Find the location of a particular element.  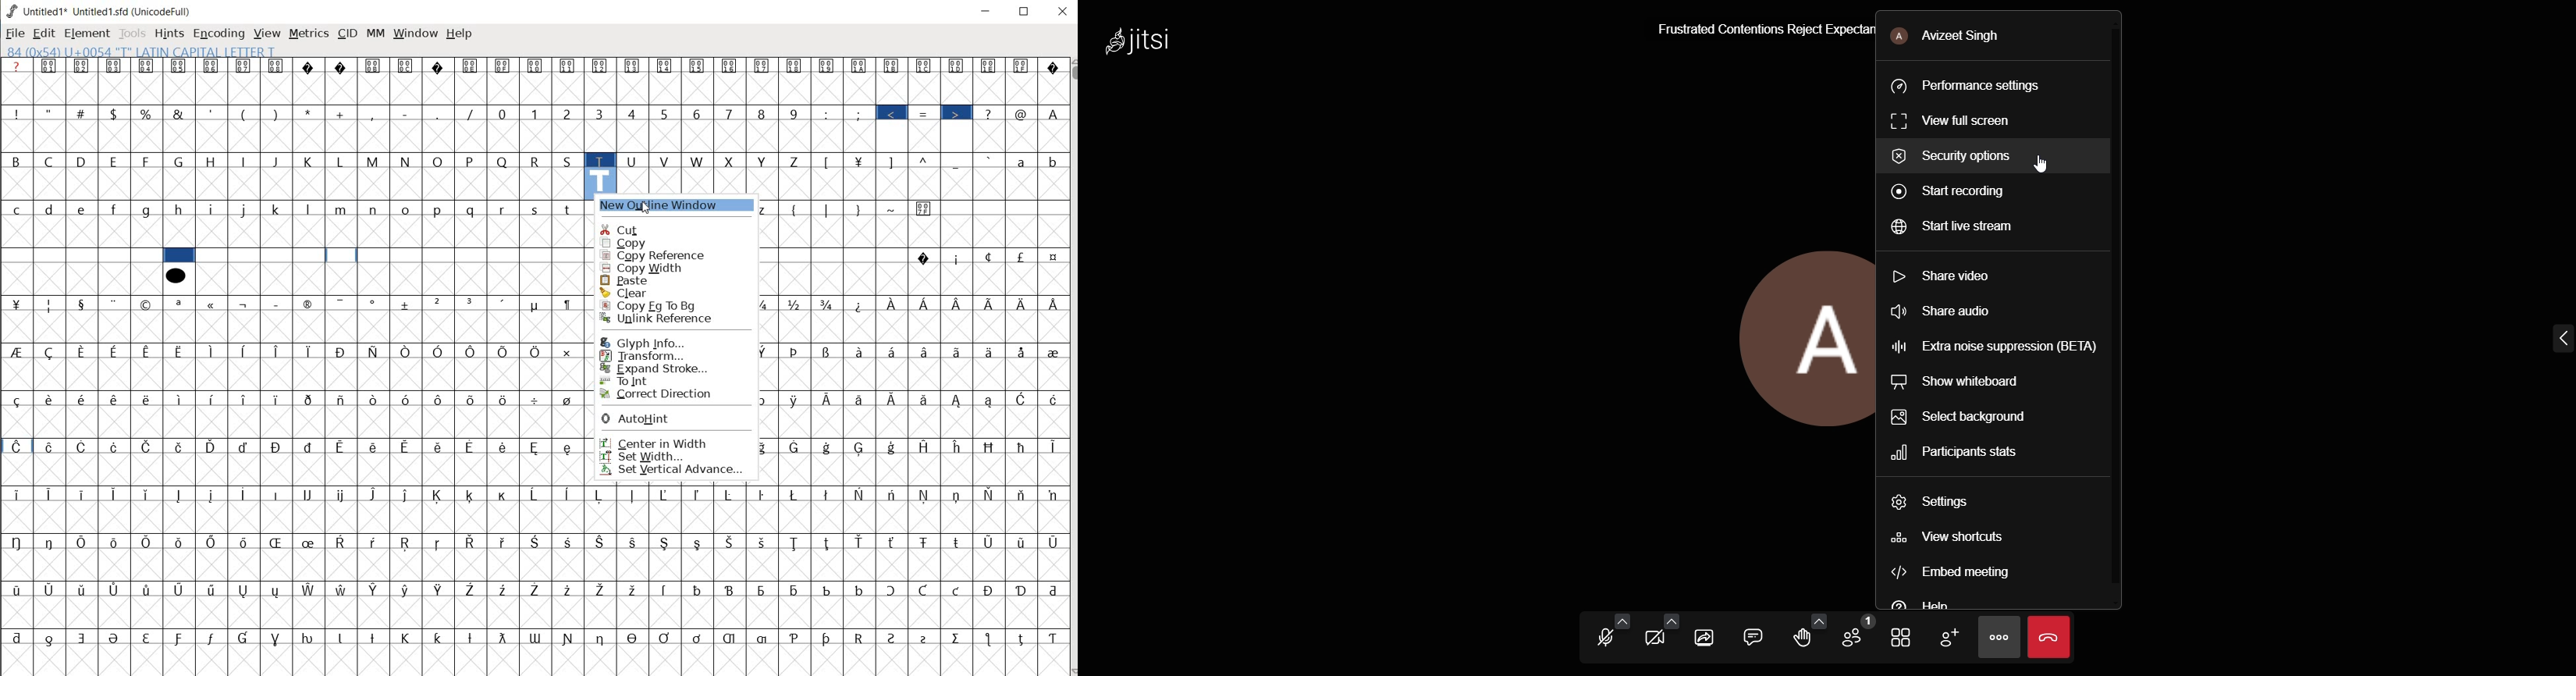

Symbol is located at coordinates (991, 351).